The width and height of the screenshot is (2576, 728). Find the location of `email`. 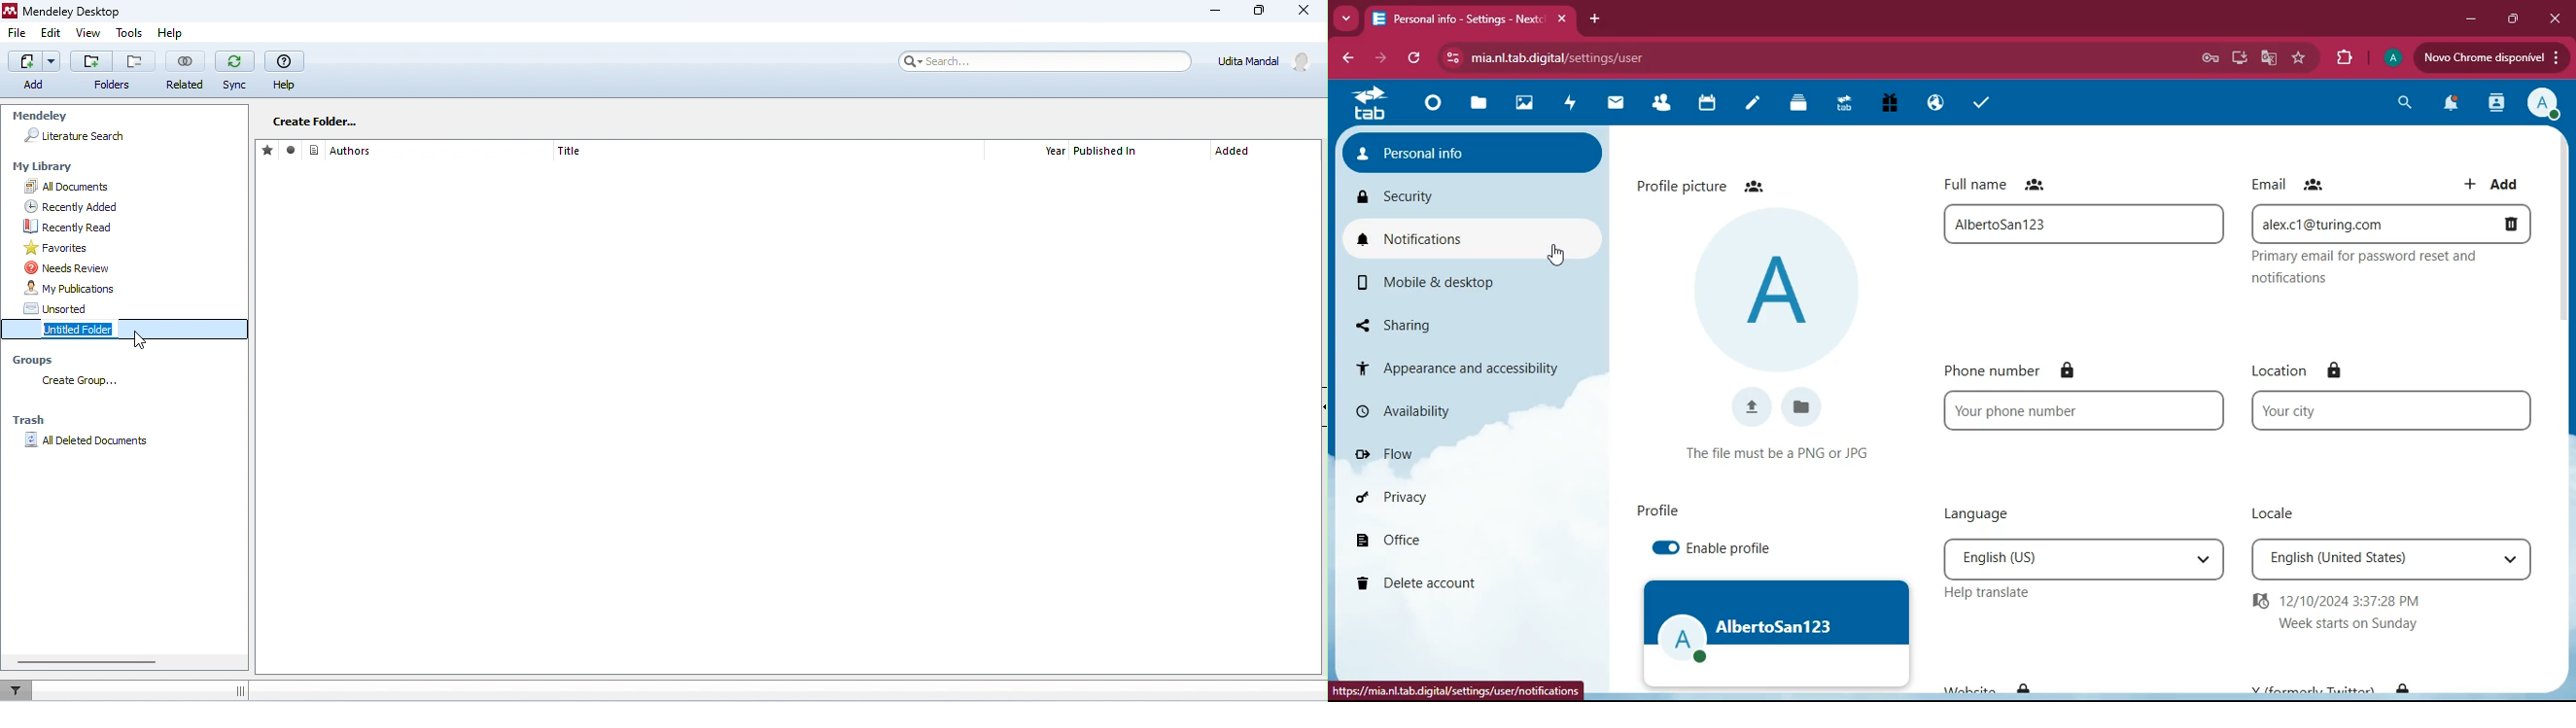

email is located at coordinates (2392, 226).